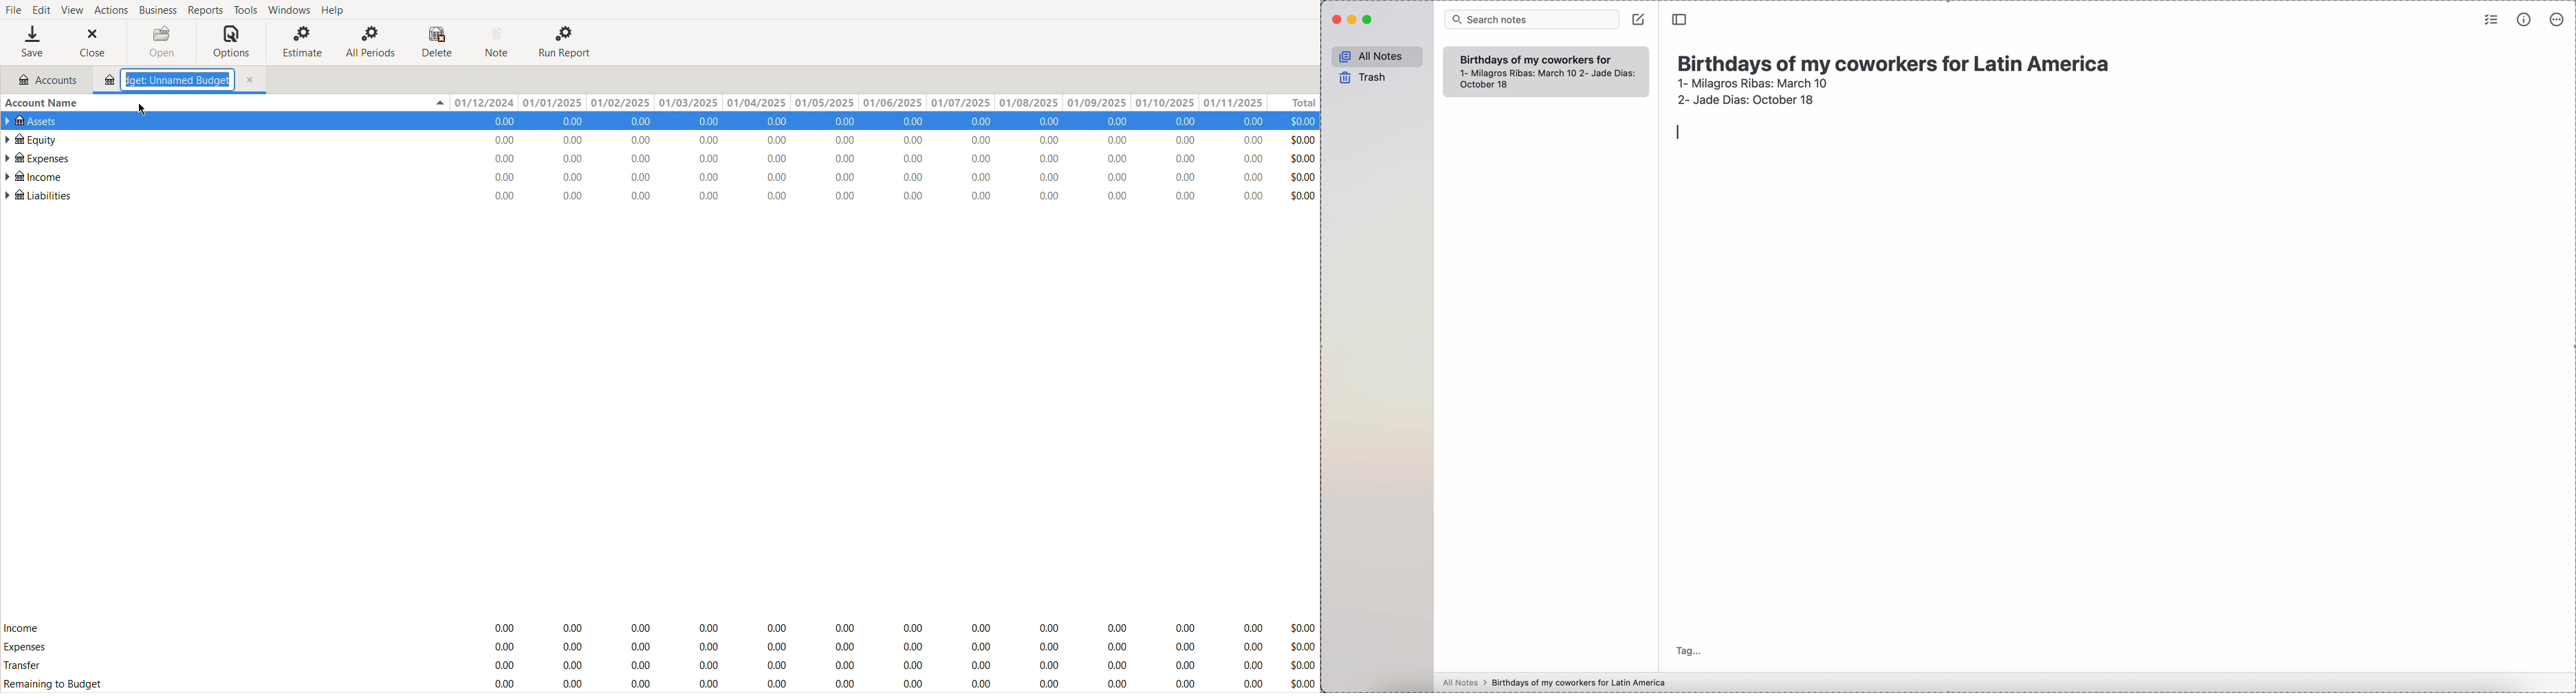 The image size is (2576, 700). What do you see at coordinates (32, 41) in the screenshot?
I see `Save` at bounding box center [32, 41].